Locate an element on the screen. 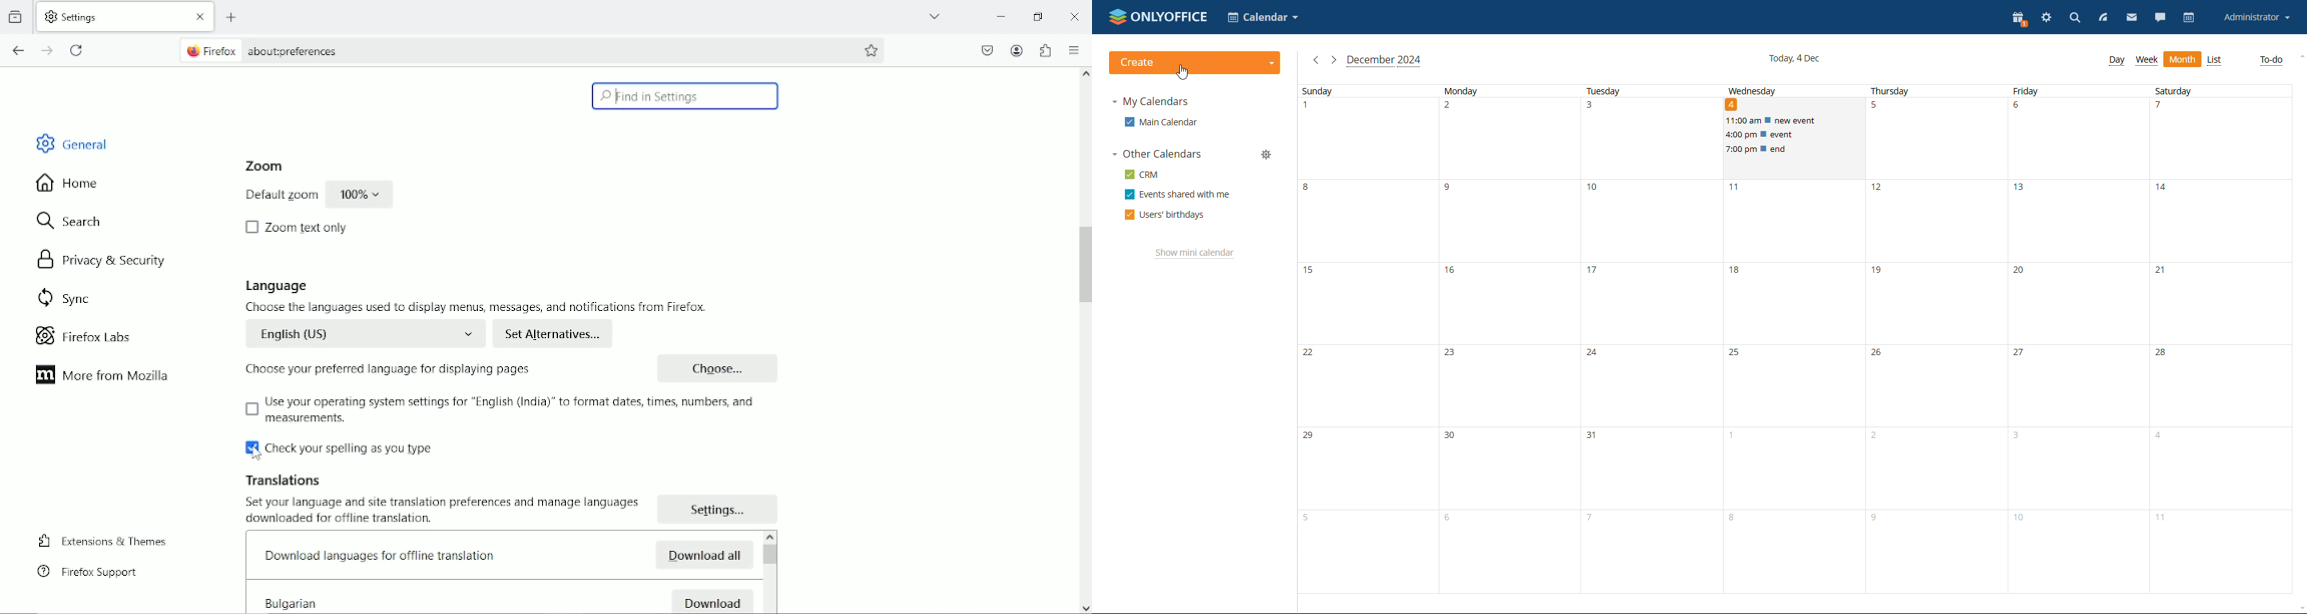  wednesday is located at coordinates (1754, 89).